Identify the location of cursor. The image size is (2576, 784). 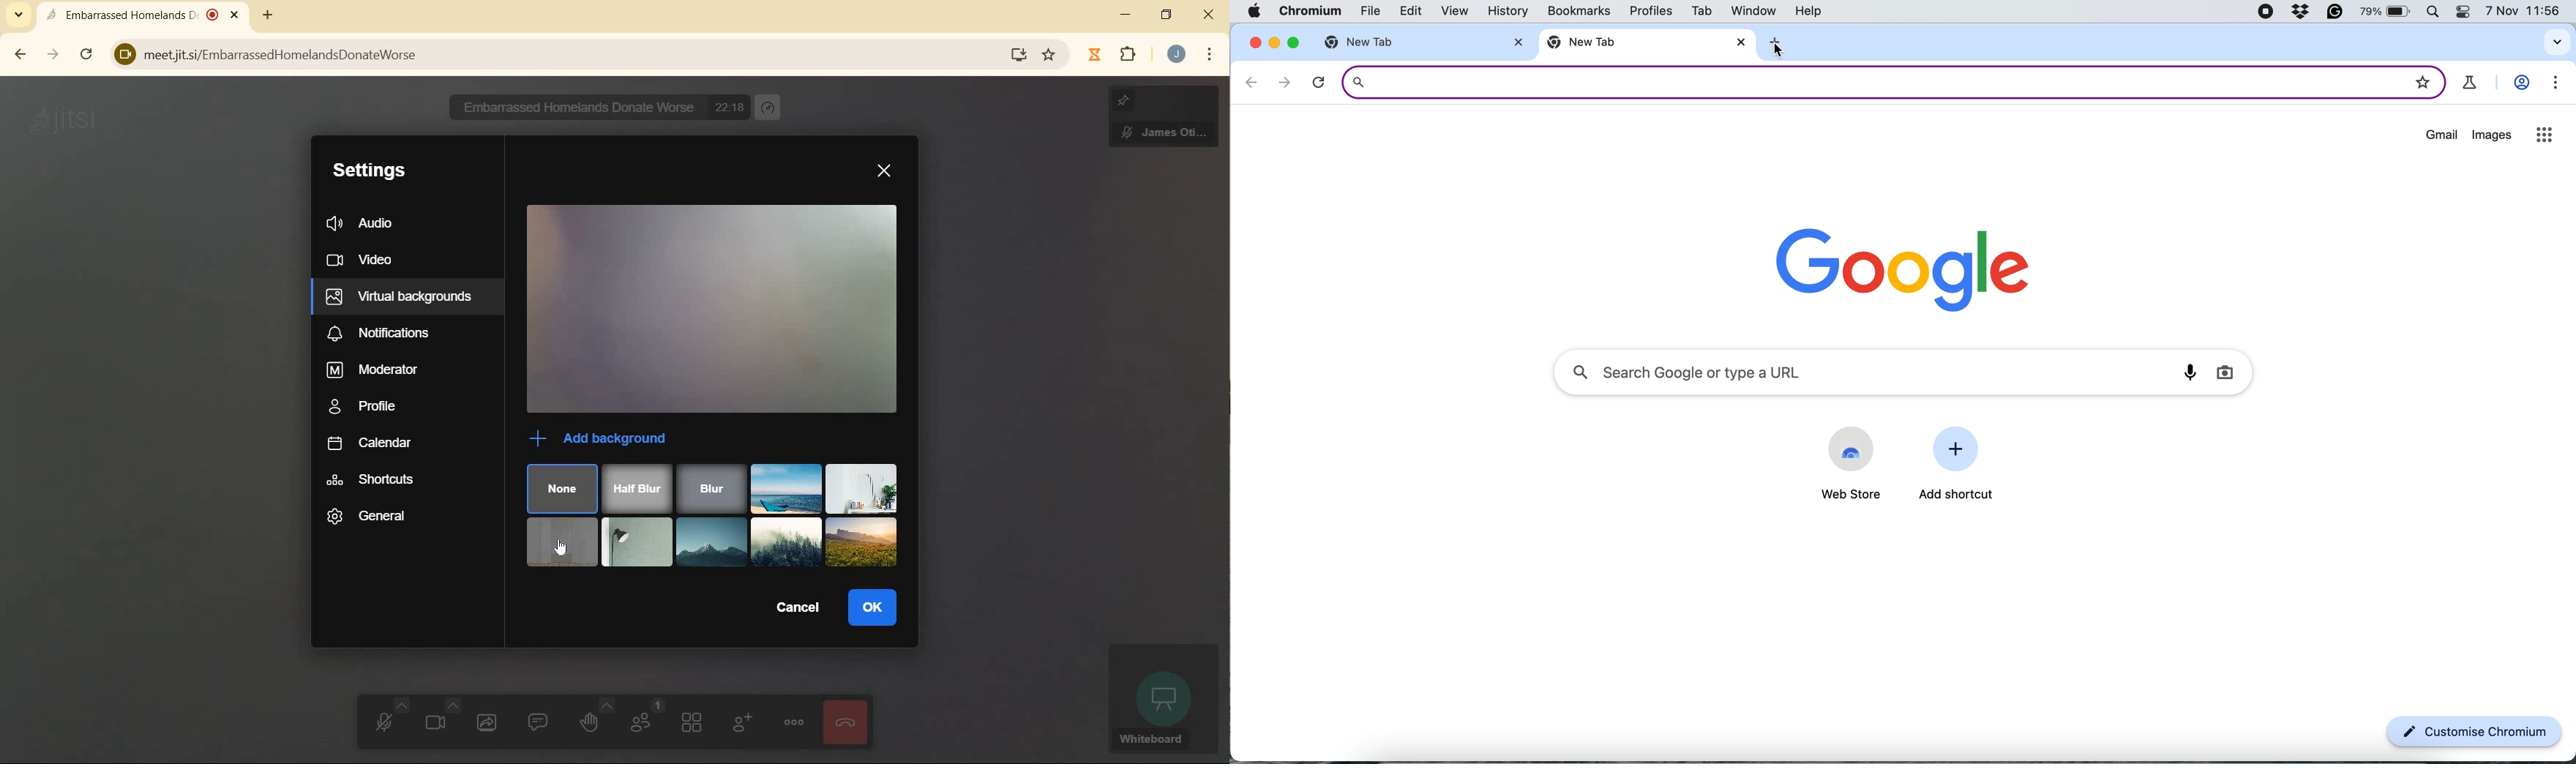
(1781, 52).